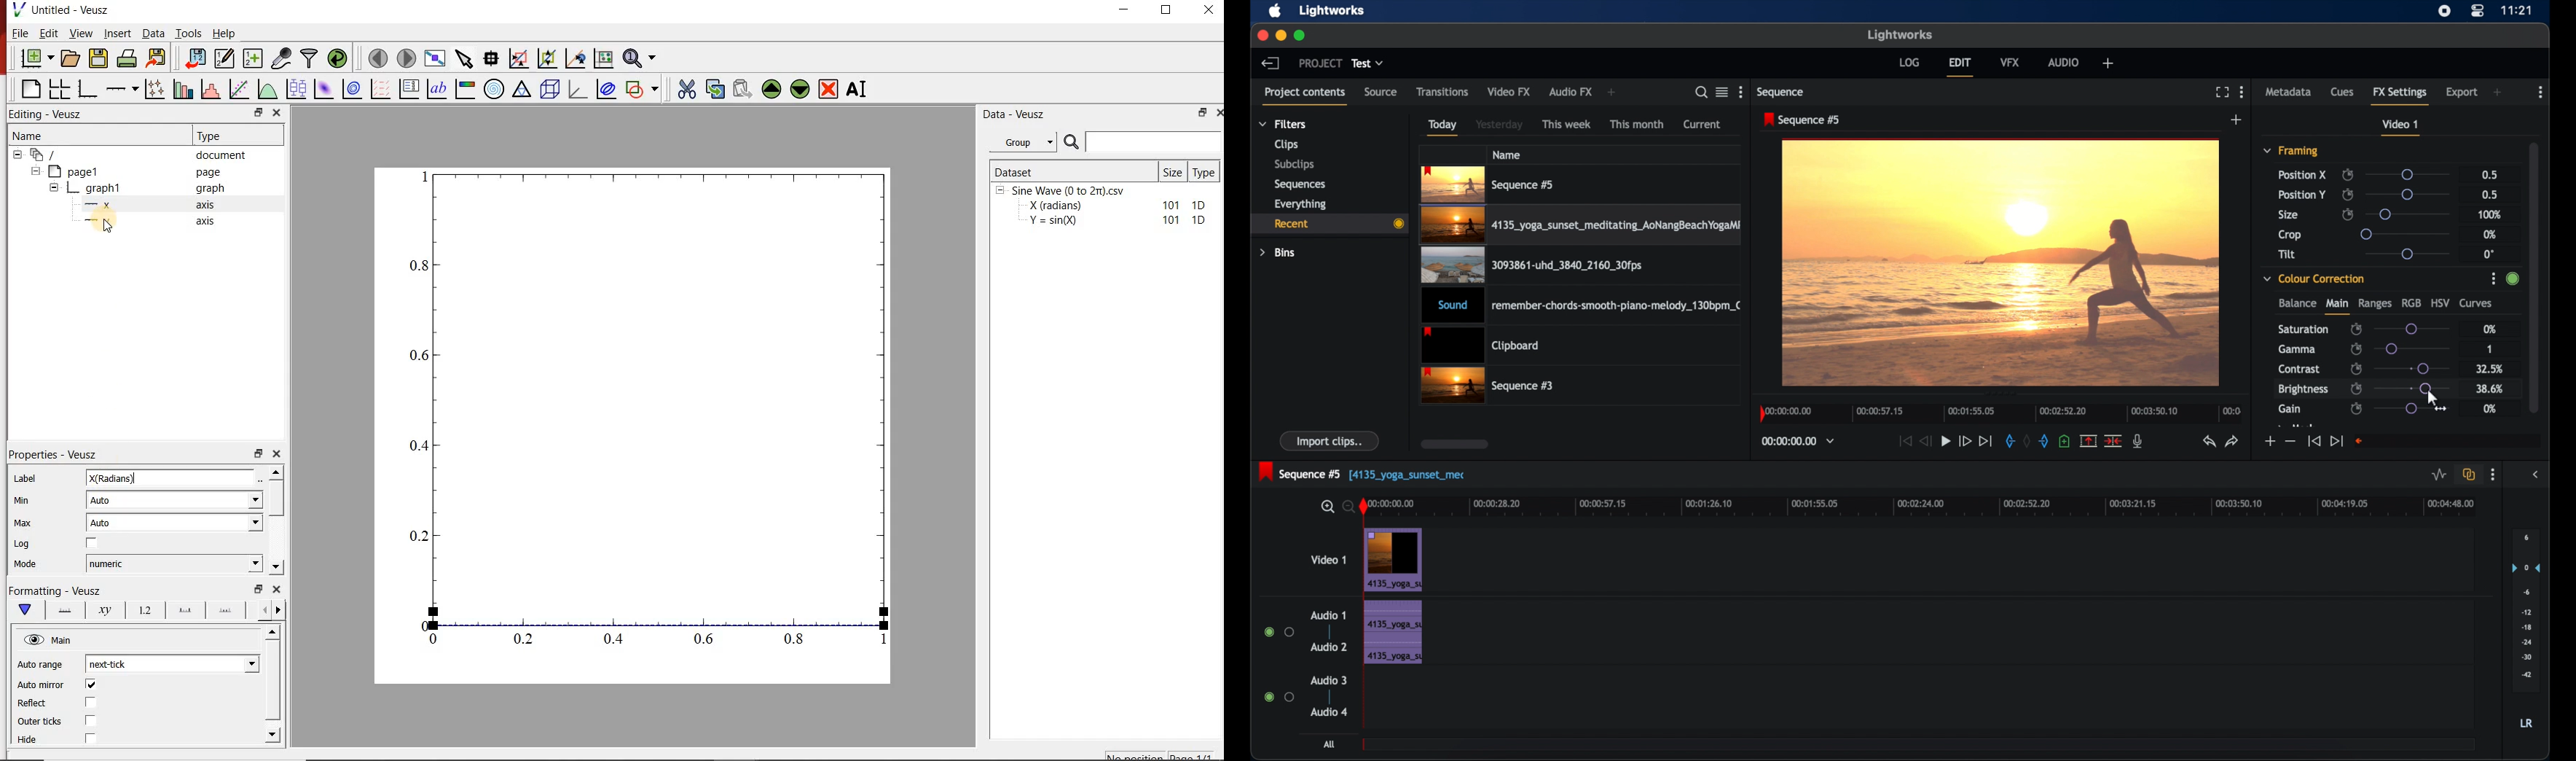 This screenshot has height=784, width=2576. I want to click on clear marks, so click(2027, 442).